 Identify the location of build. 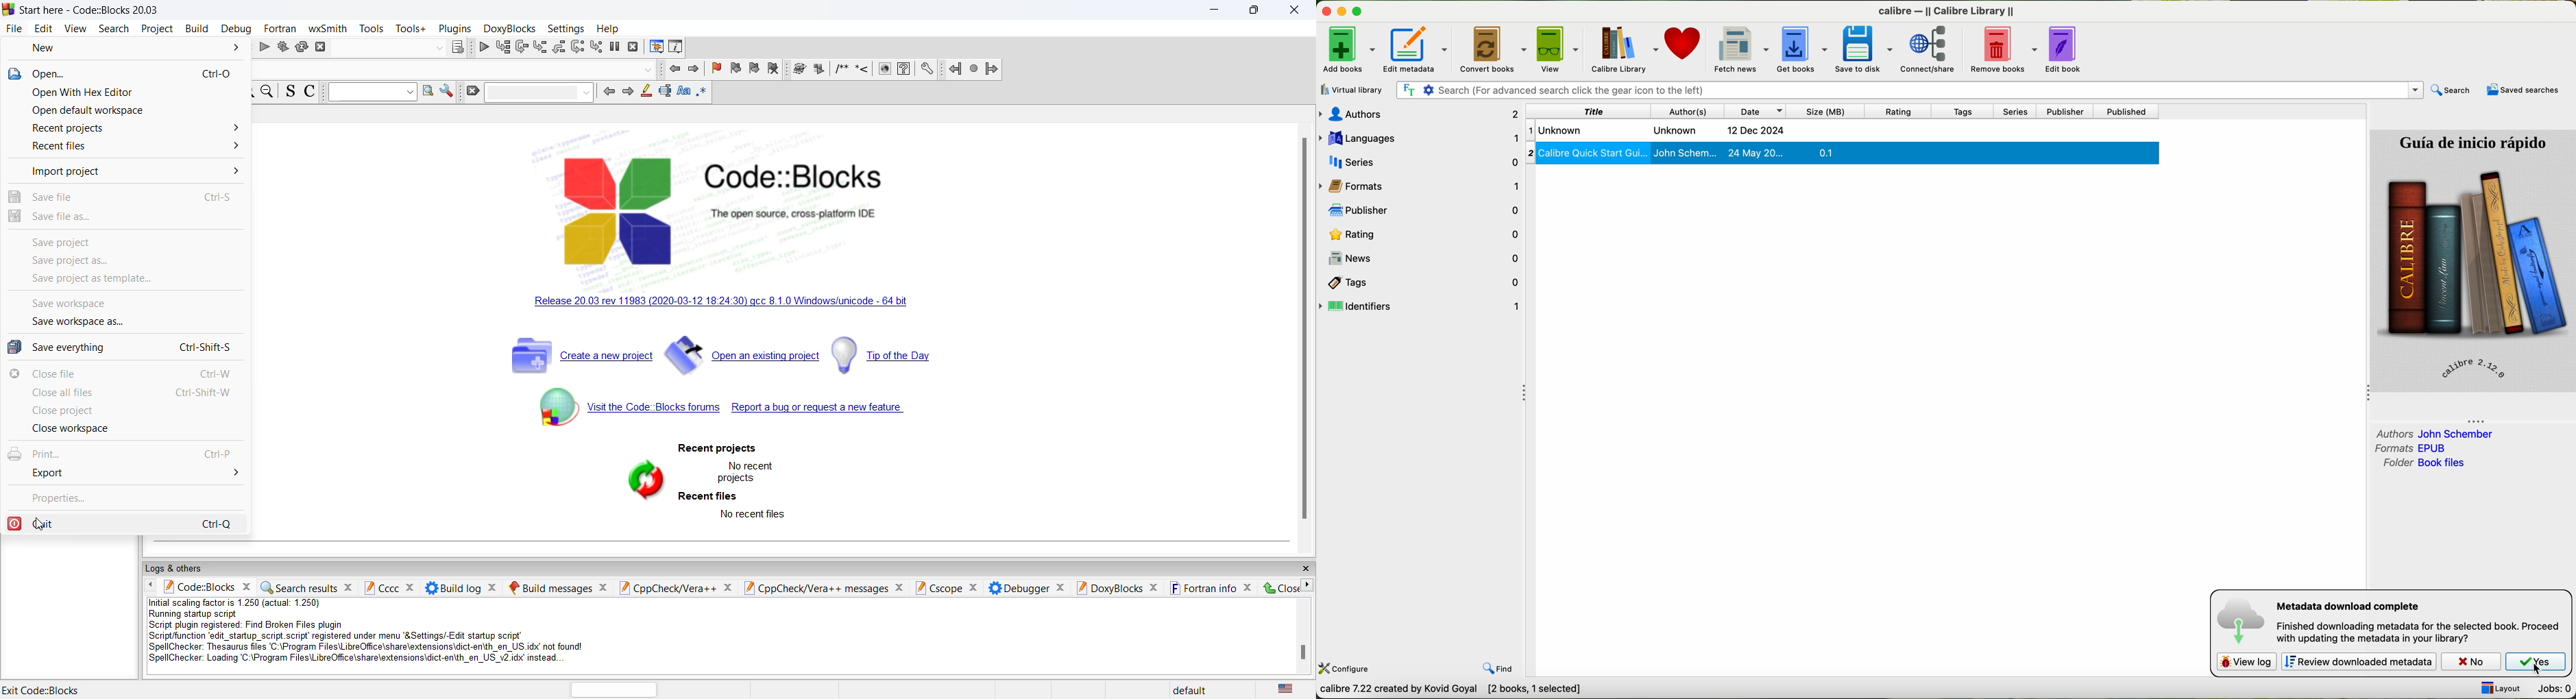
(283, 49).